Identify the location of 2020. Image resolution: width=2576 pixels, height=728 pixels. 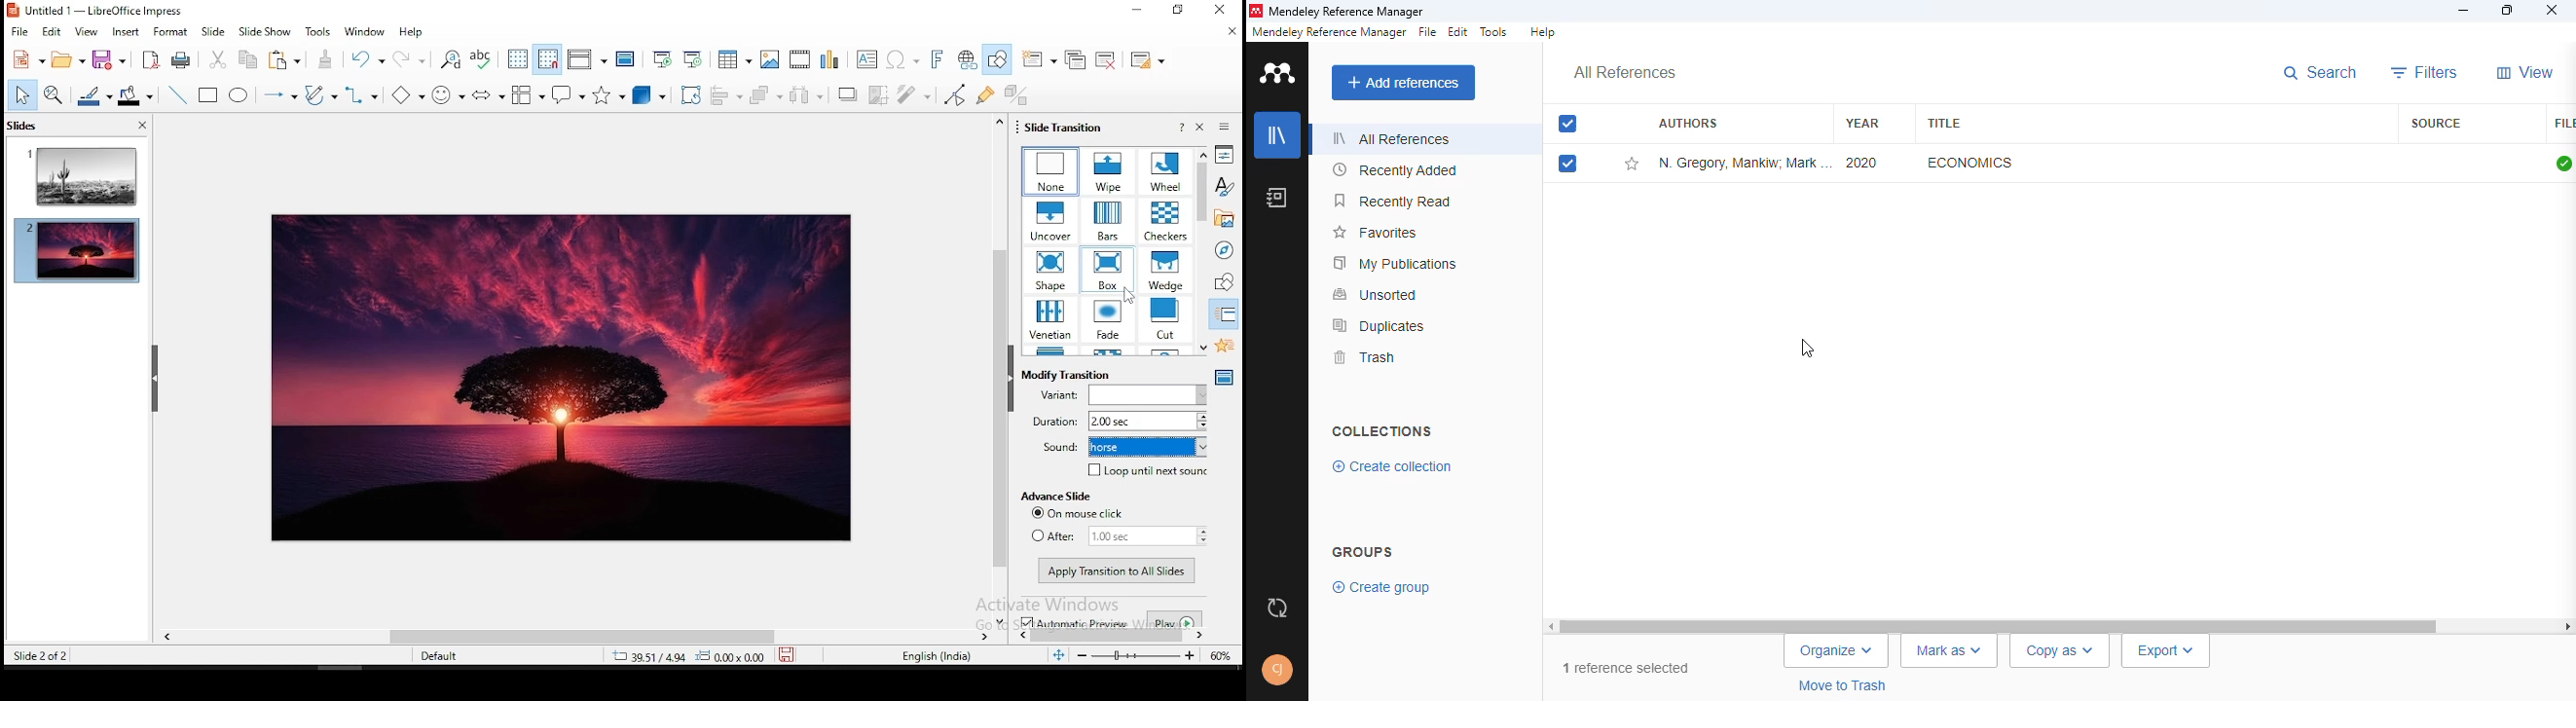
(1862, 163).